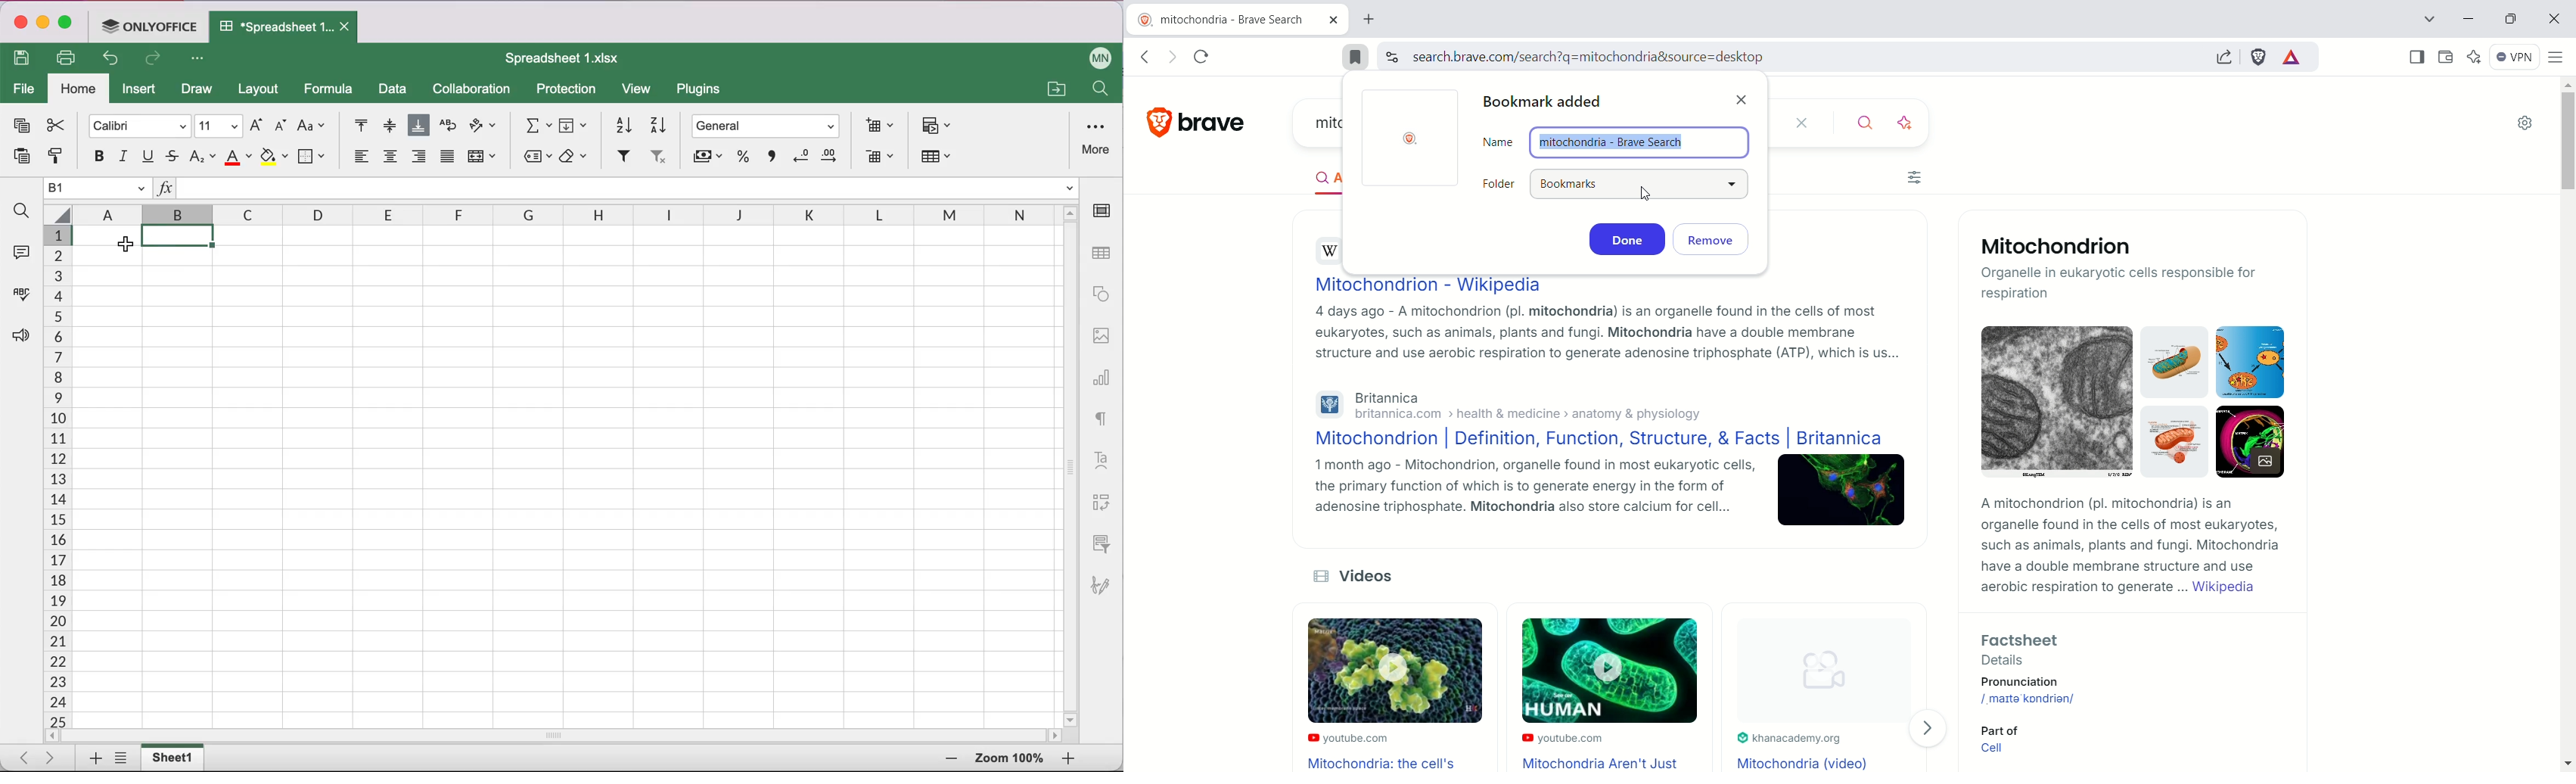 Image resolution: width=2576 pixels, height=784 pixels. I want to click on Find, so click(1099, 91).